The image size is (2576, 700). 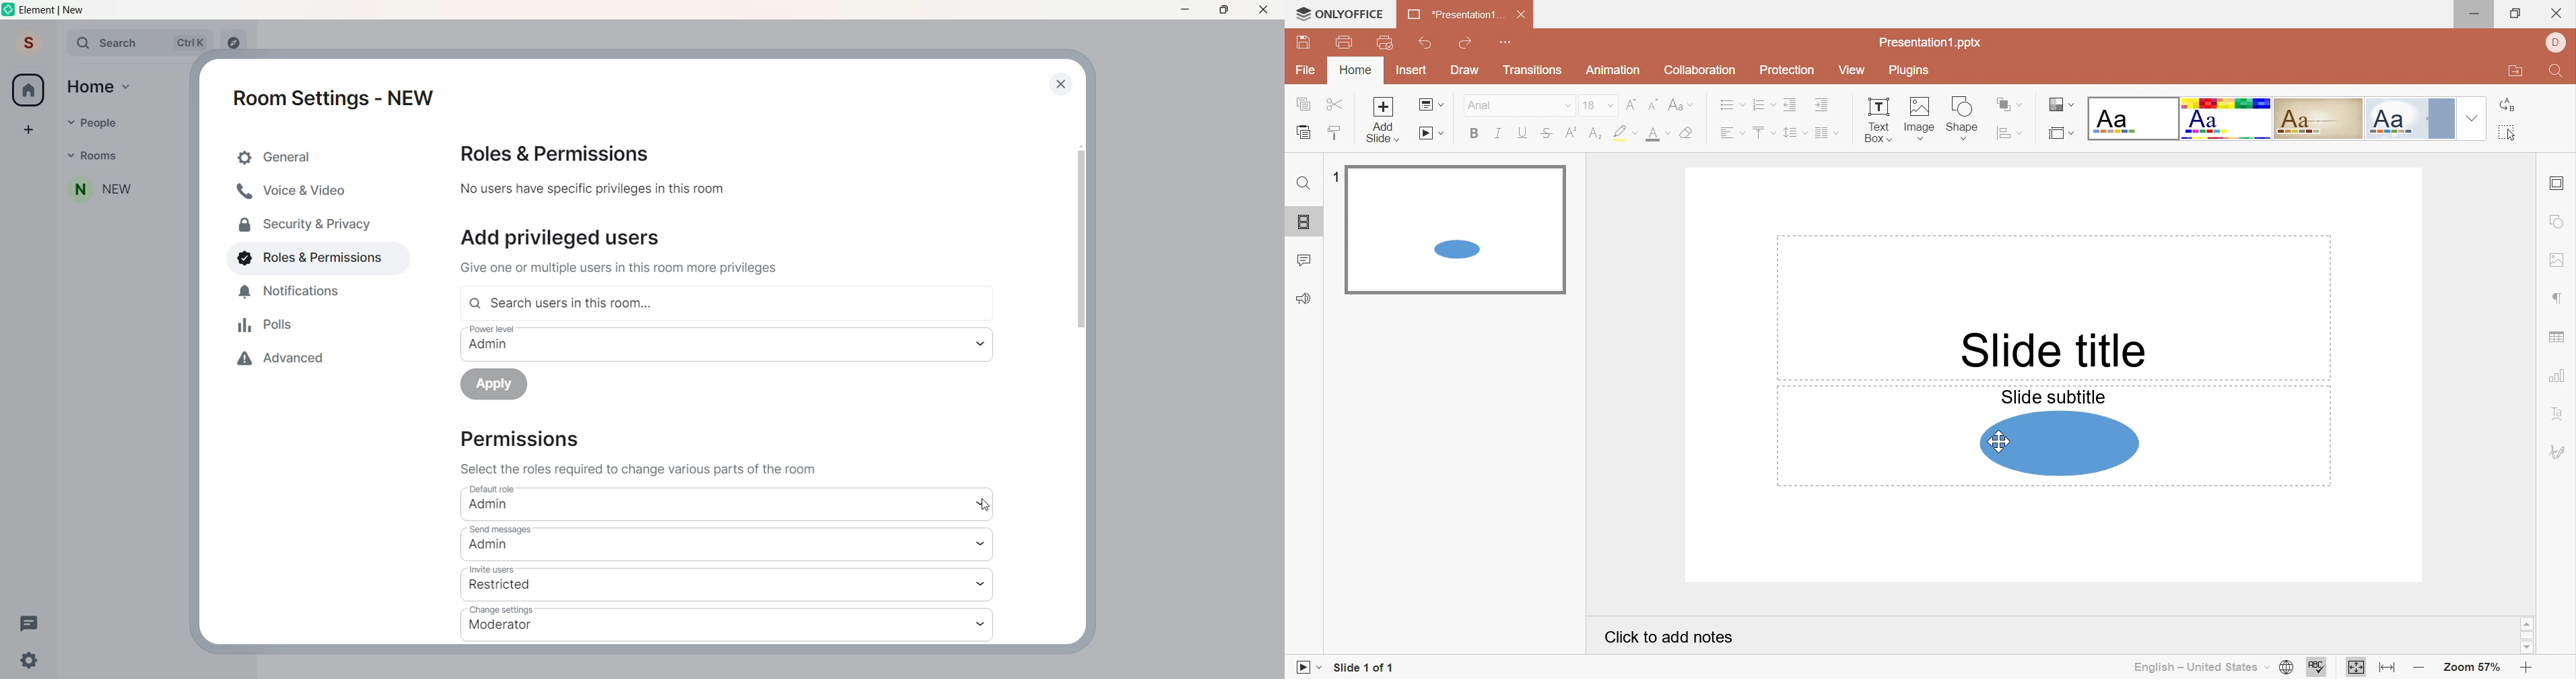 I want to click on power level, so click(x=701, y=343).